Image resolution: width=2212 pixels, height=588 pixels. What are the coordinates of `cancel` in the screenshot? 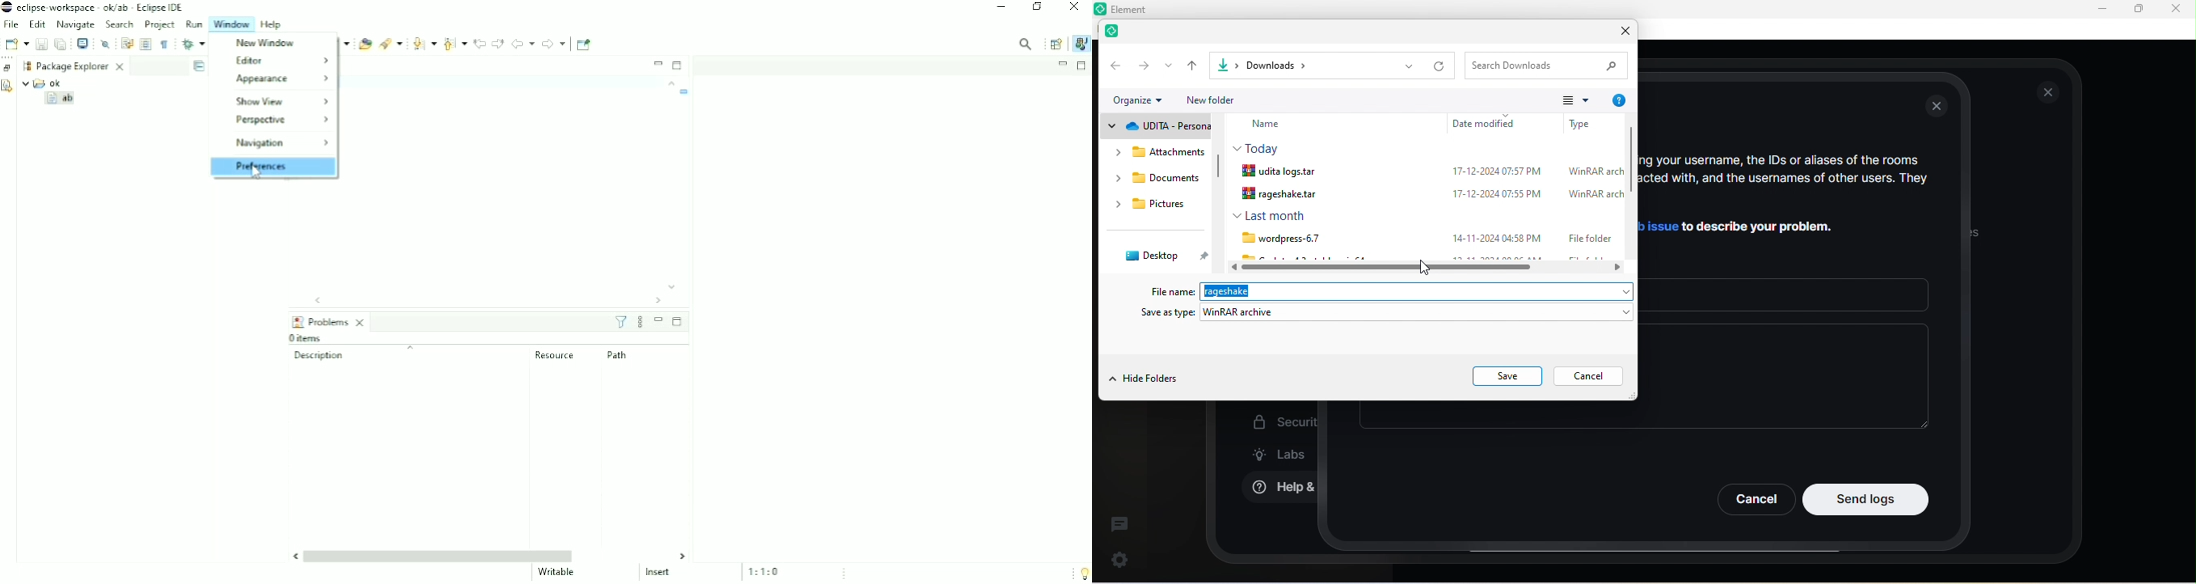 It's located at (1593, 377).